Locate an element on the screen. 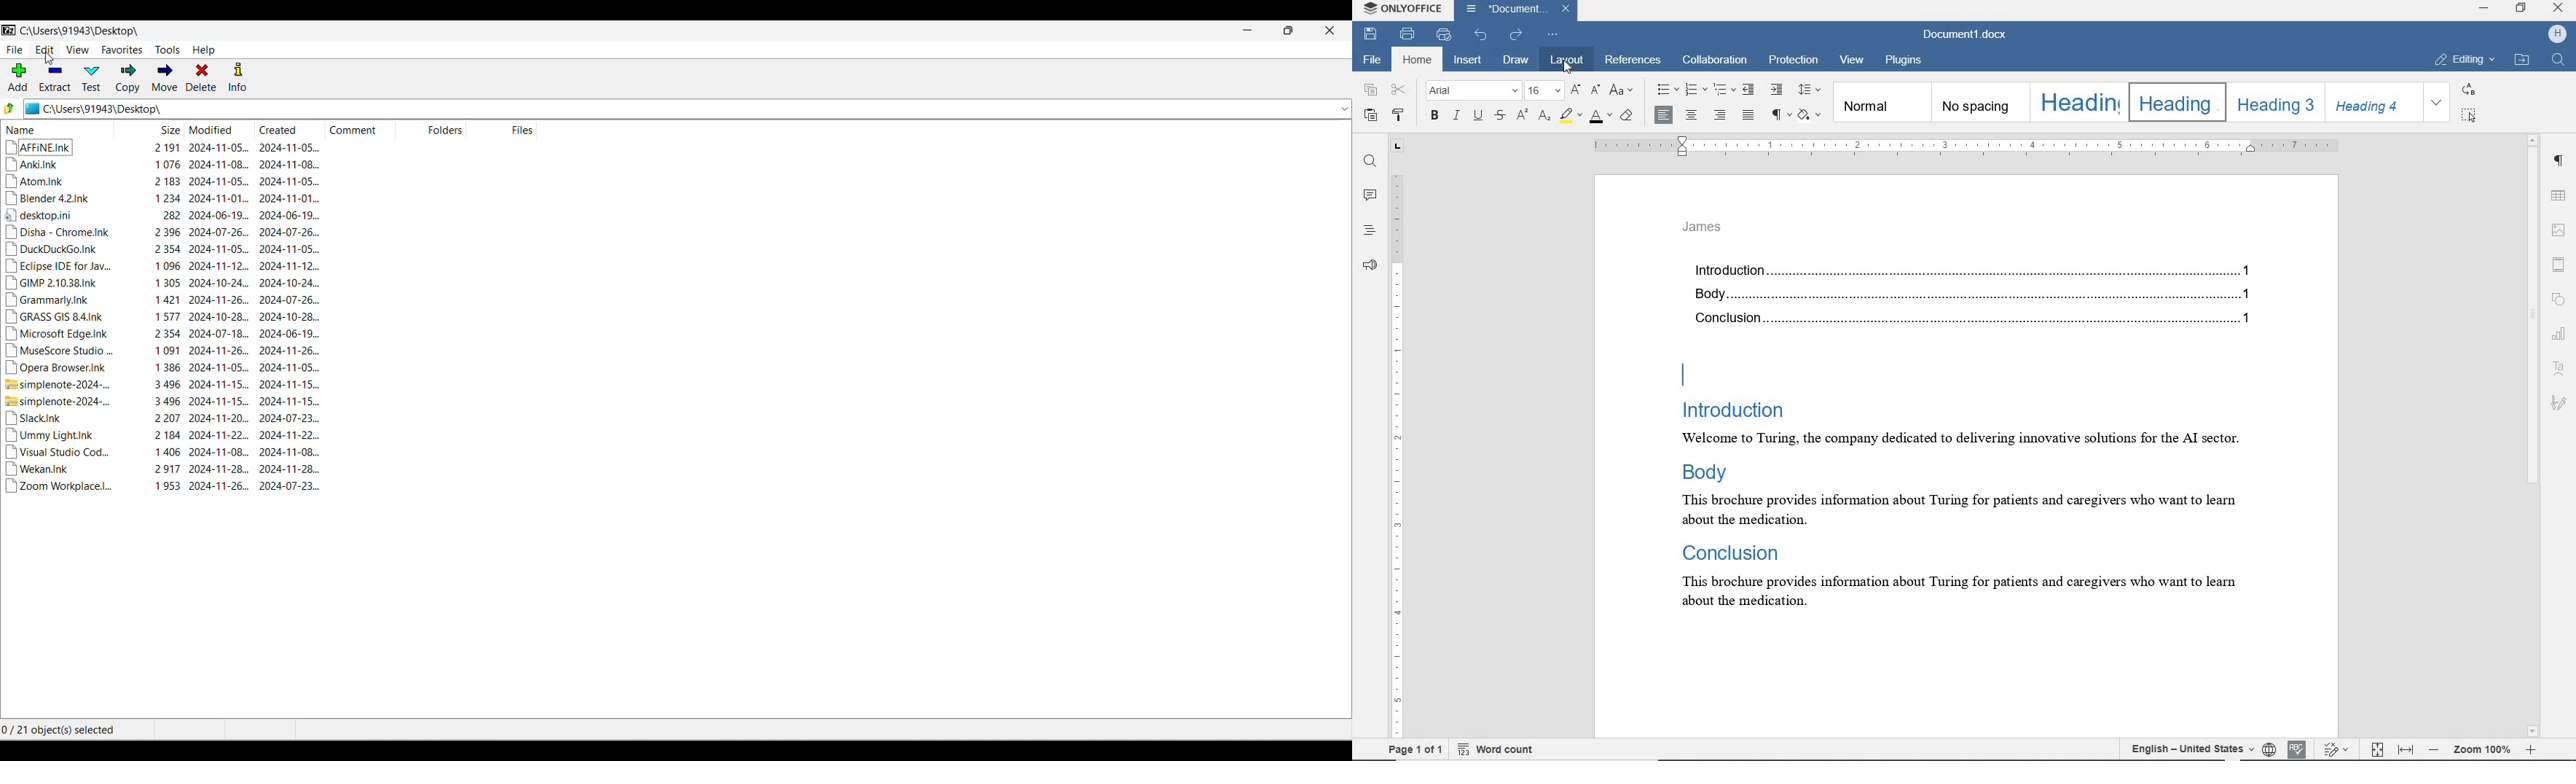 The image size is (2576, 784). File menu is located at coordinates (15, 50).